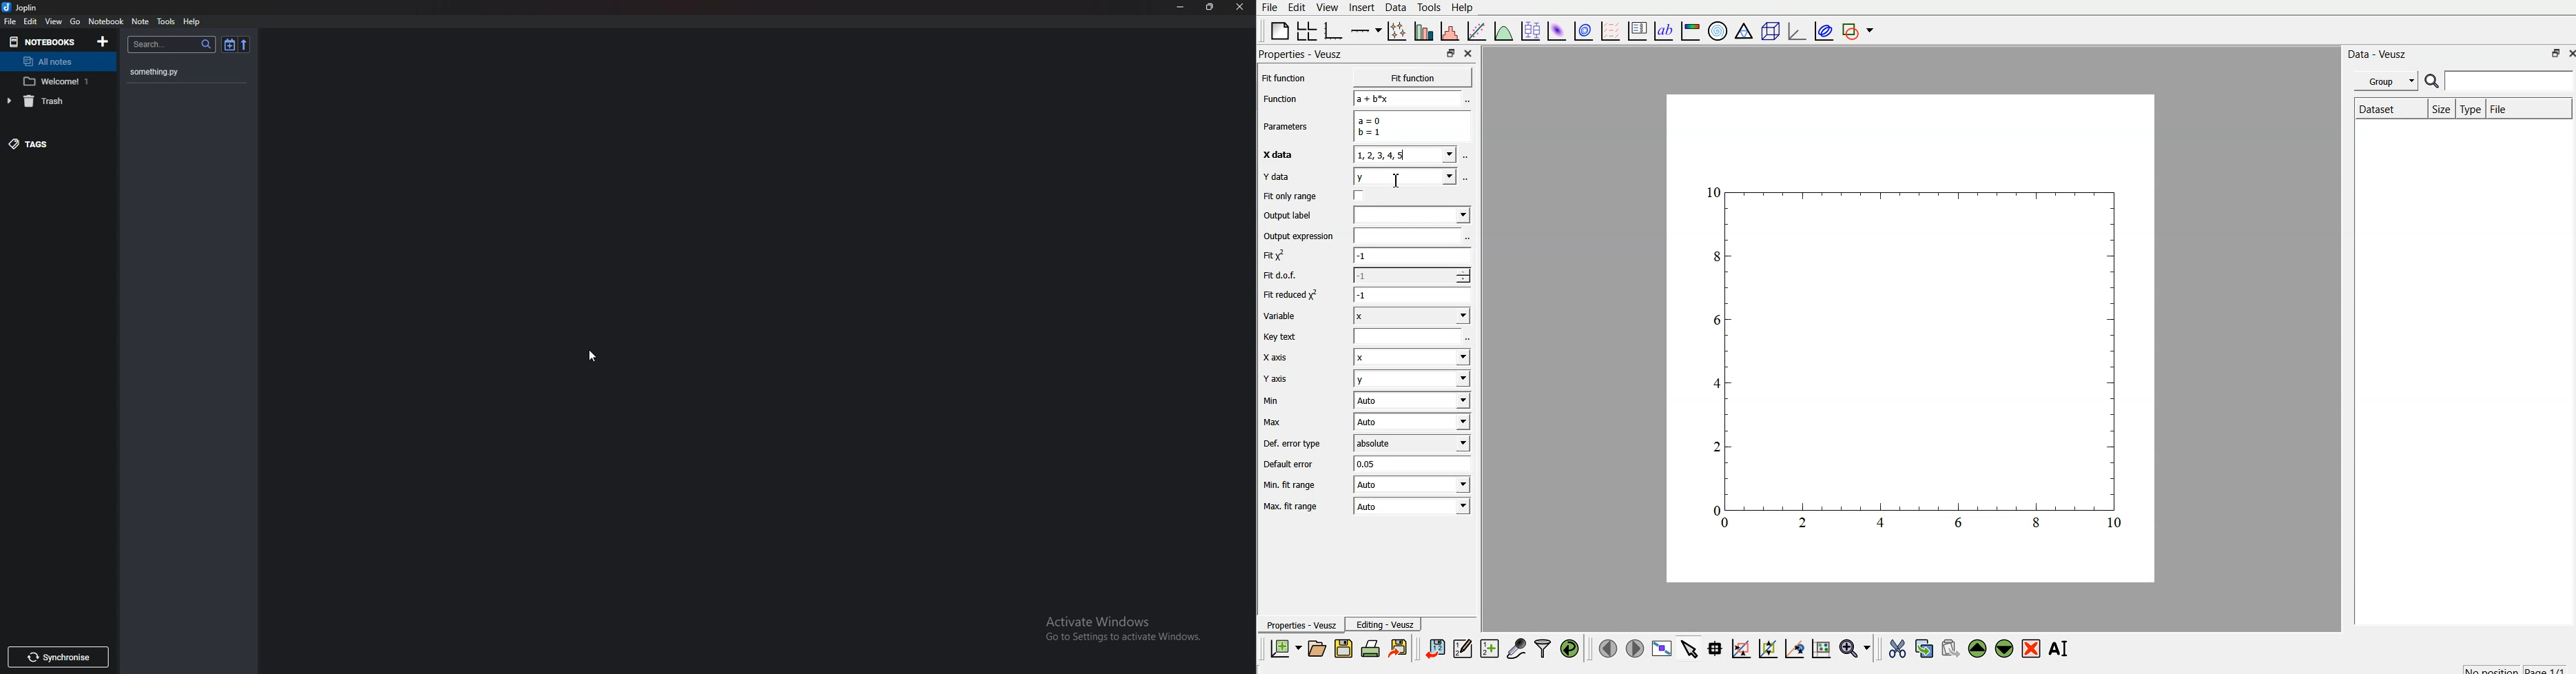 The image size is (2576, 700). Describe the element at coordinates (229, 44) in the screenshot. I see `Toggle sort order` at that location.